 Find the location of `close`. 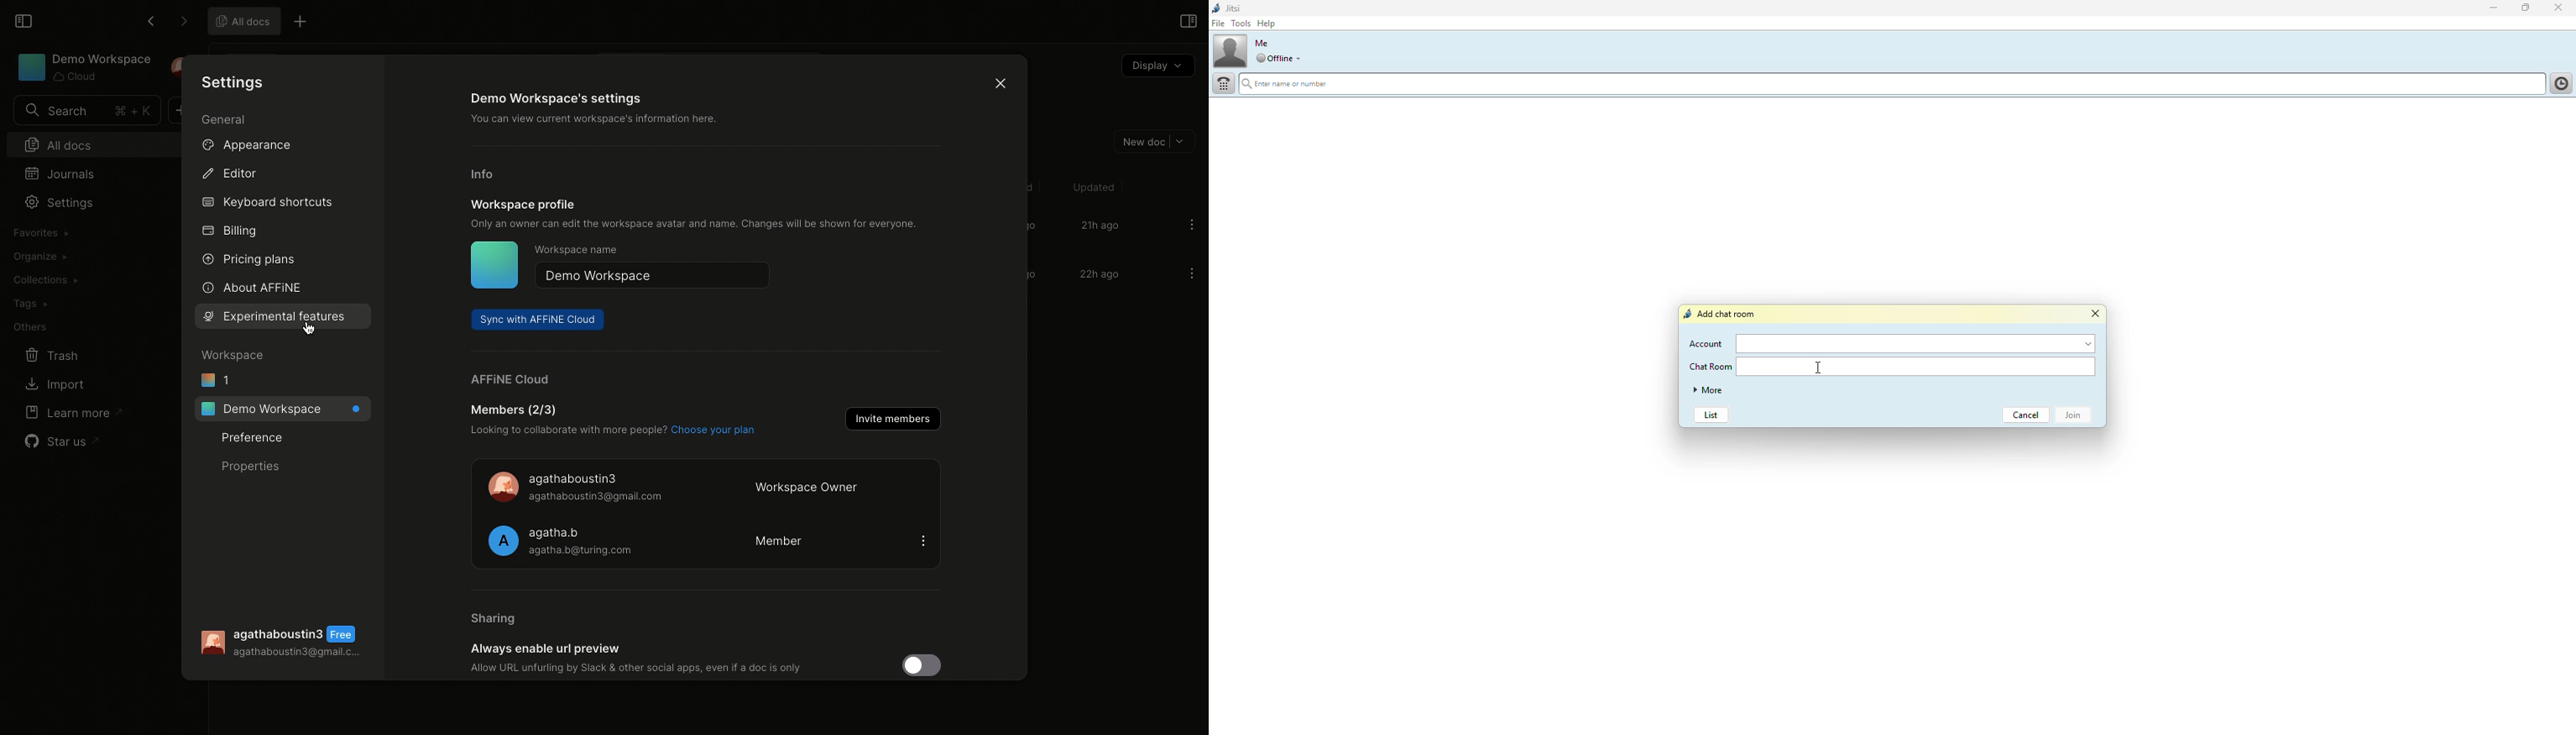

close is located at coordinates (2562, 7).